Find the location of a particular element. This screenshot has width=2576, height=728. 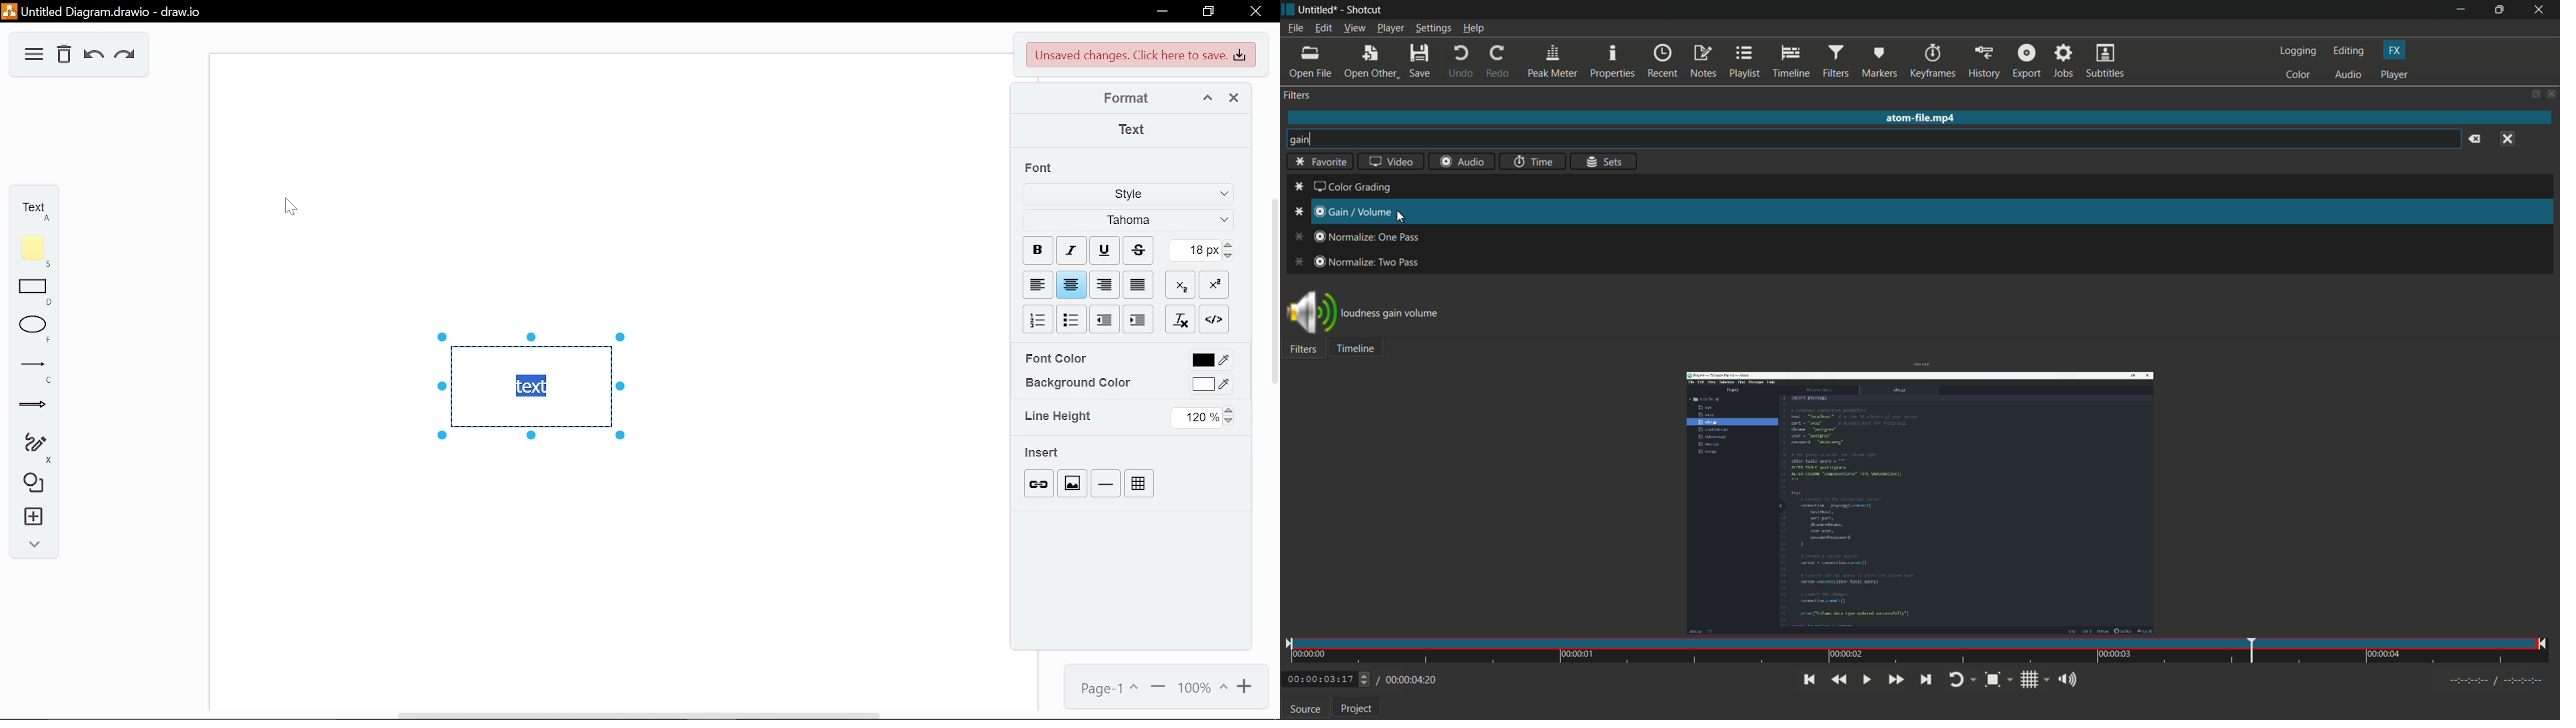

recent is located at coordinates (1663, 62).